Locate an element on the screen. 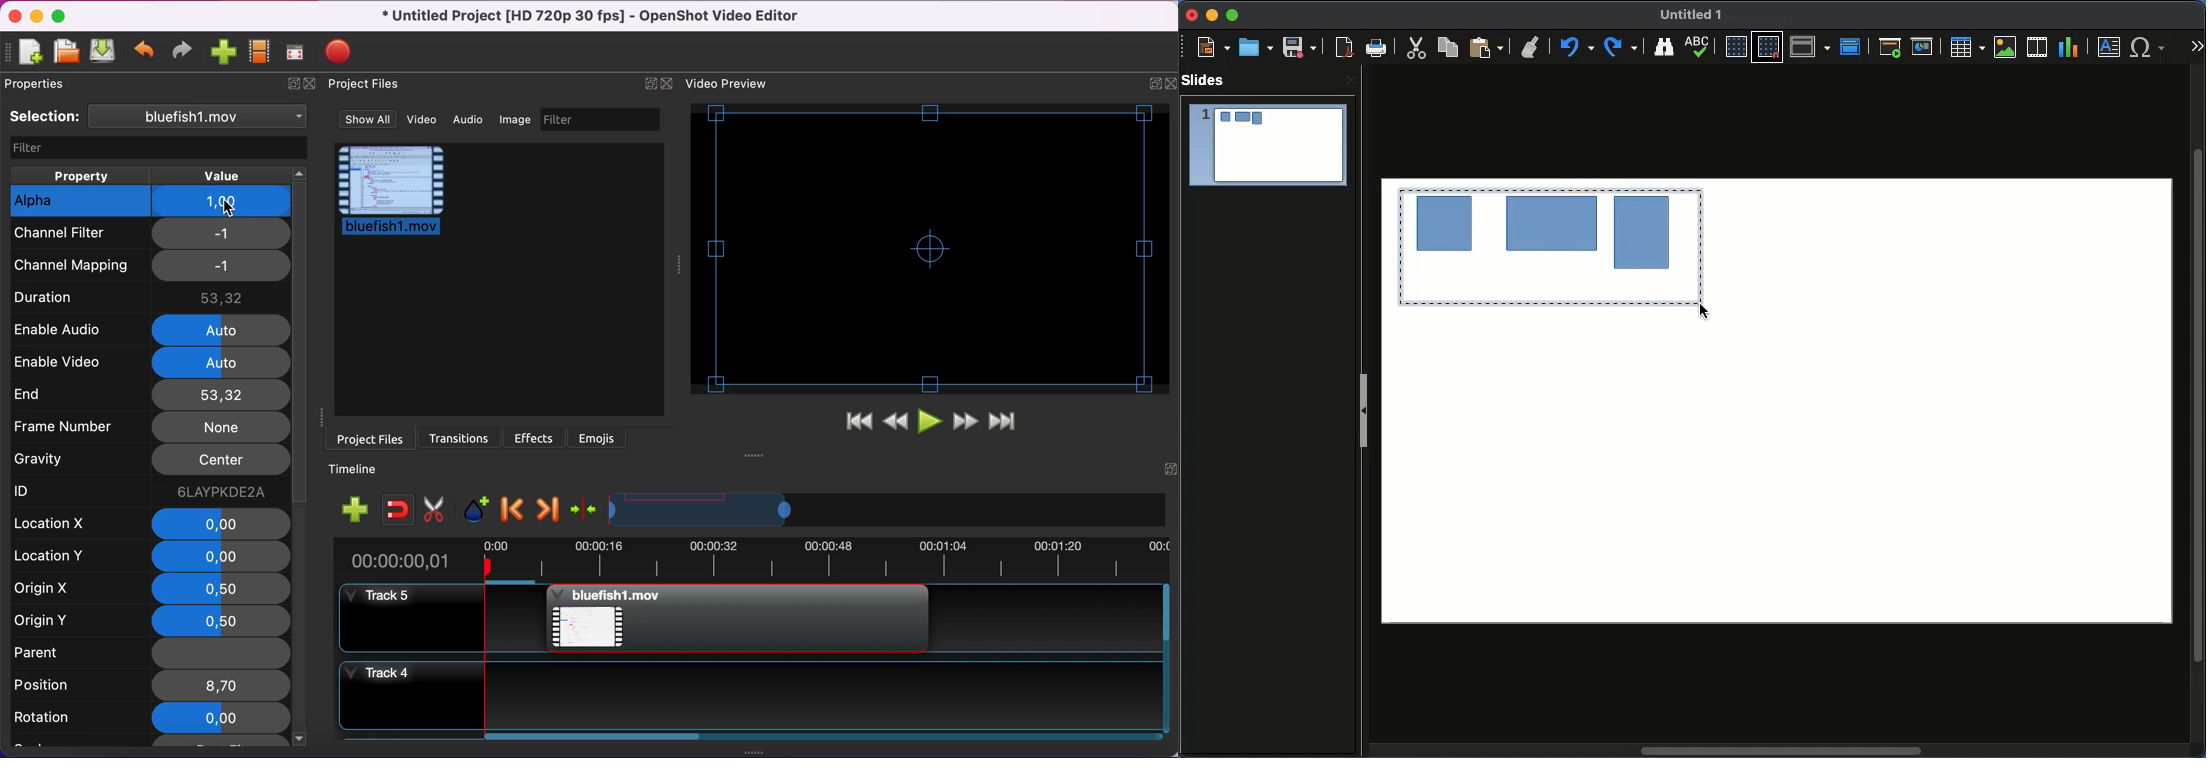  New is located at coordinates (1213, 47).